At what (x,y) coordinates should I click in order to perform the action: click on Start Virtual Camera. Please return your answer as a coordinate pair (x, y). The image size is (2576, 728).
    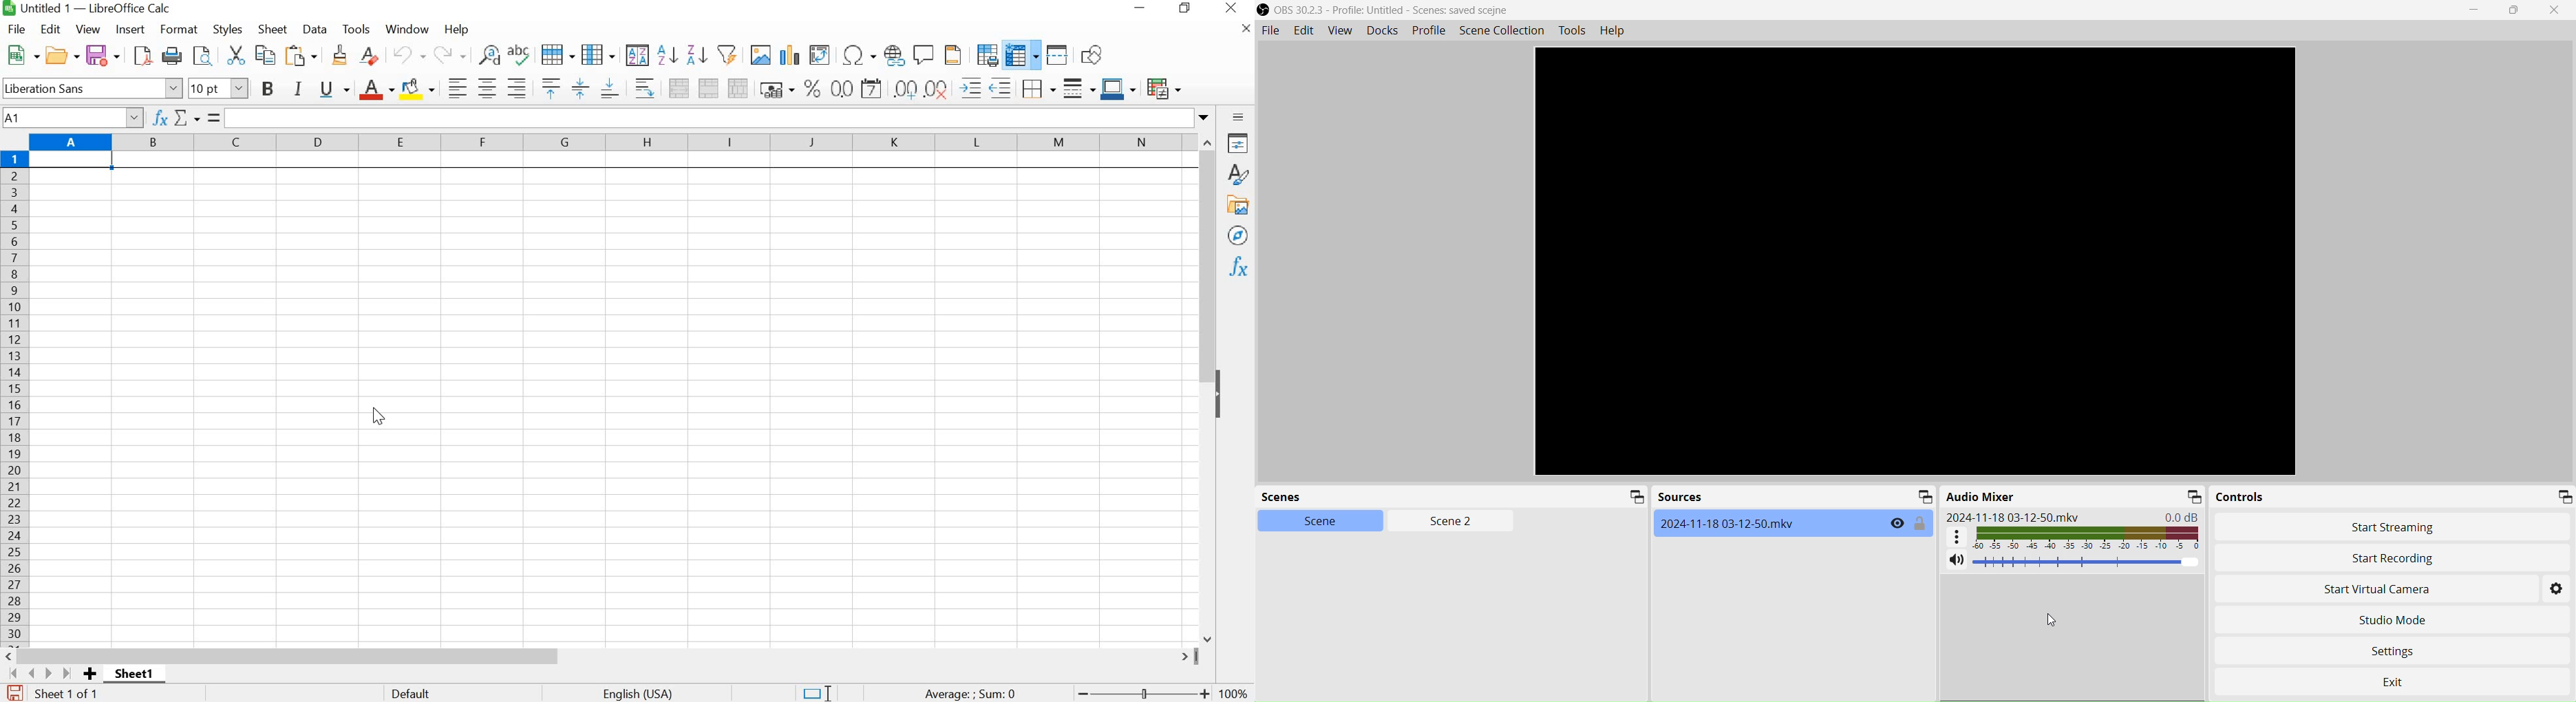
    Looking at the image, I should click on (2357, 591).